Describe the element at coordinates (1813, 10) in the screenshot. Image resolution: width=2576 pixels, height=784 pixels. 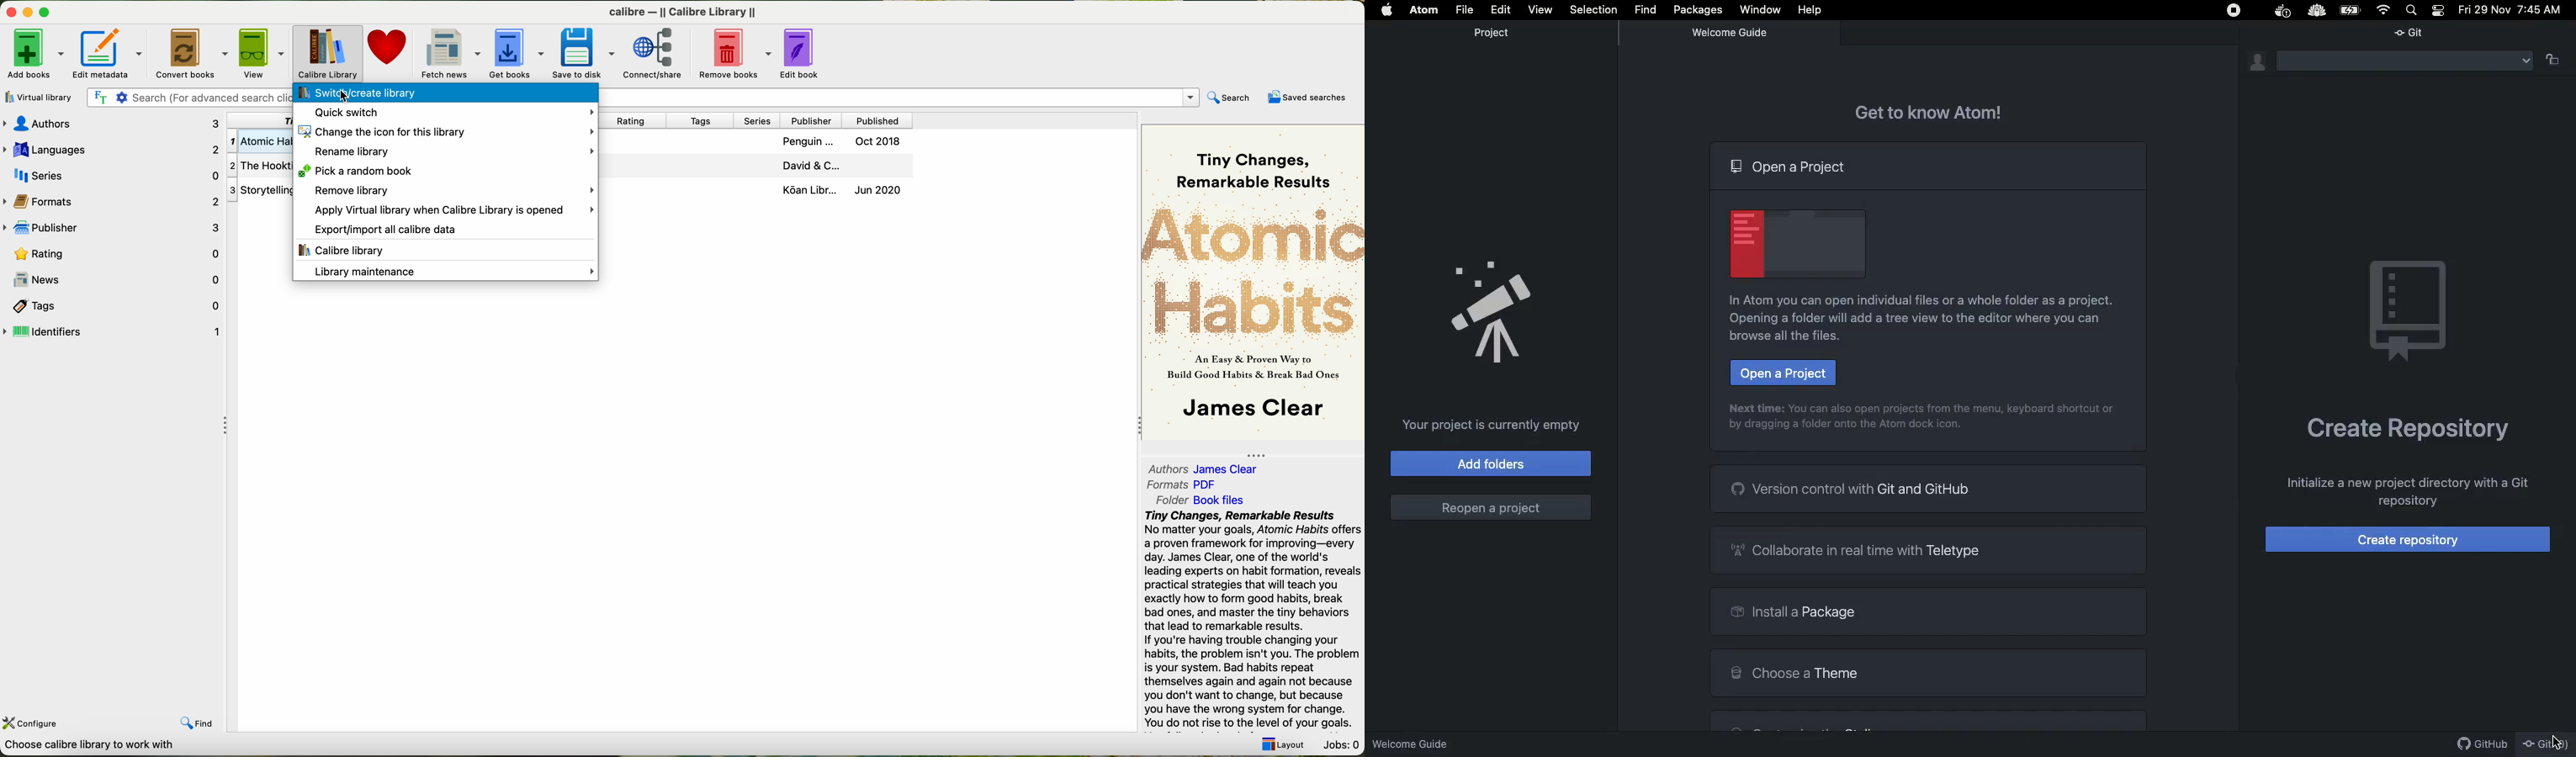
I see `Help` at that location.